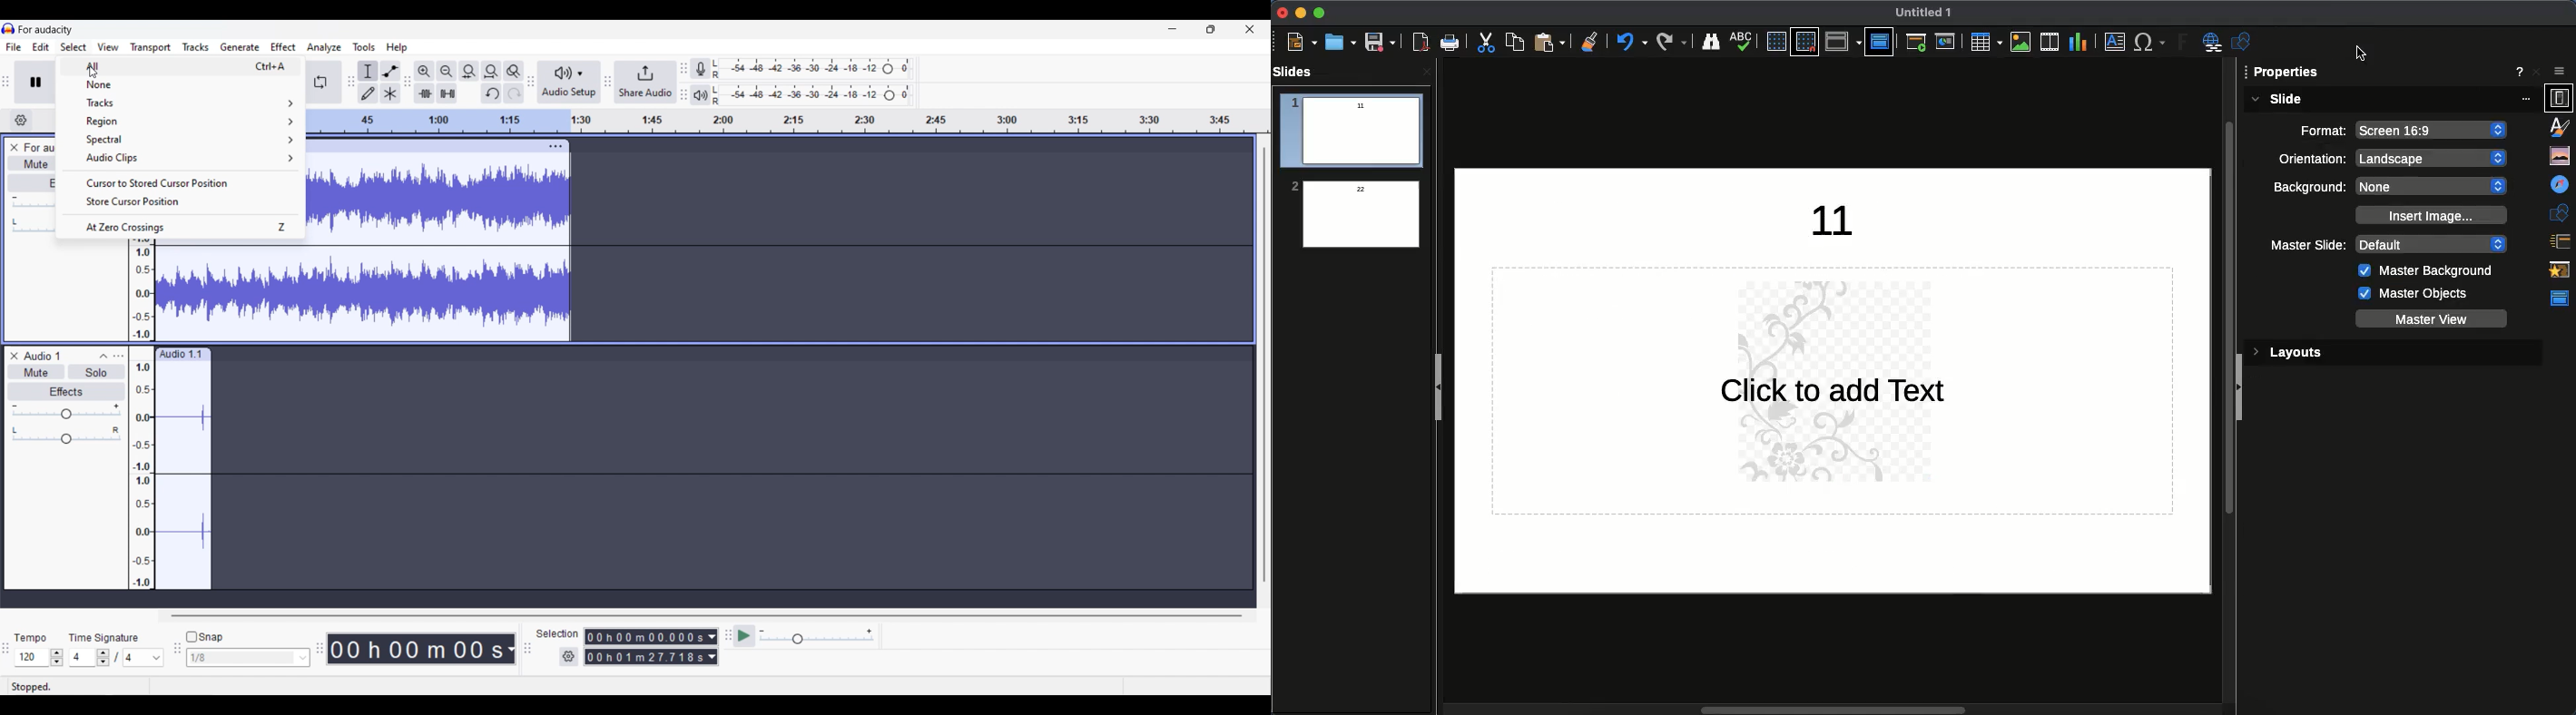 The height and width of the screenshot is (728, 2576). I want to click on Tempo settings, so click(39, 657).